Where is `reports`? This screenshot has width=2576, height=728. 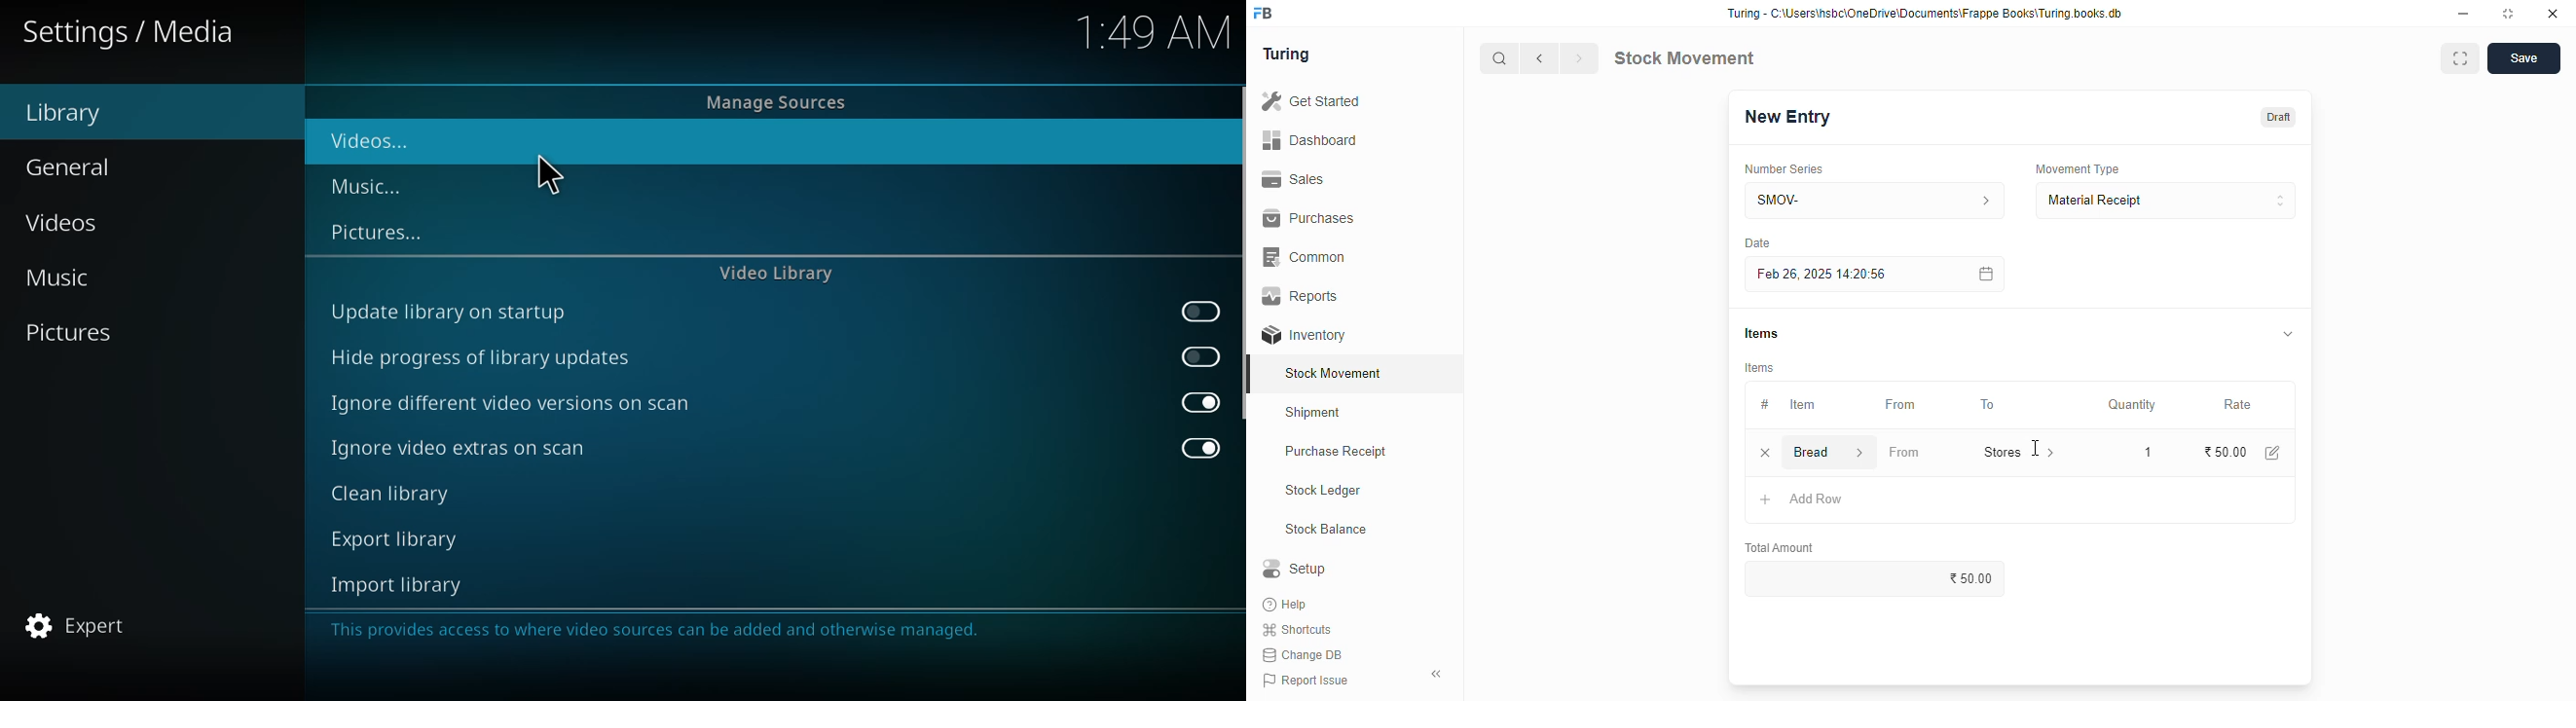 reports is located at coordinates (1302, 295).